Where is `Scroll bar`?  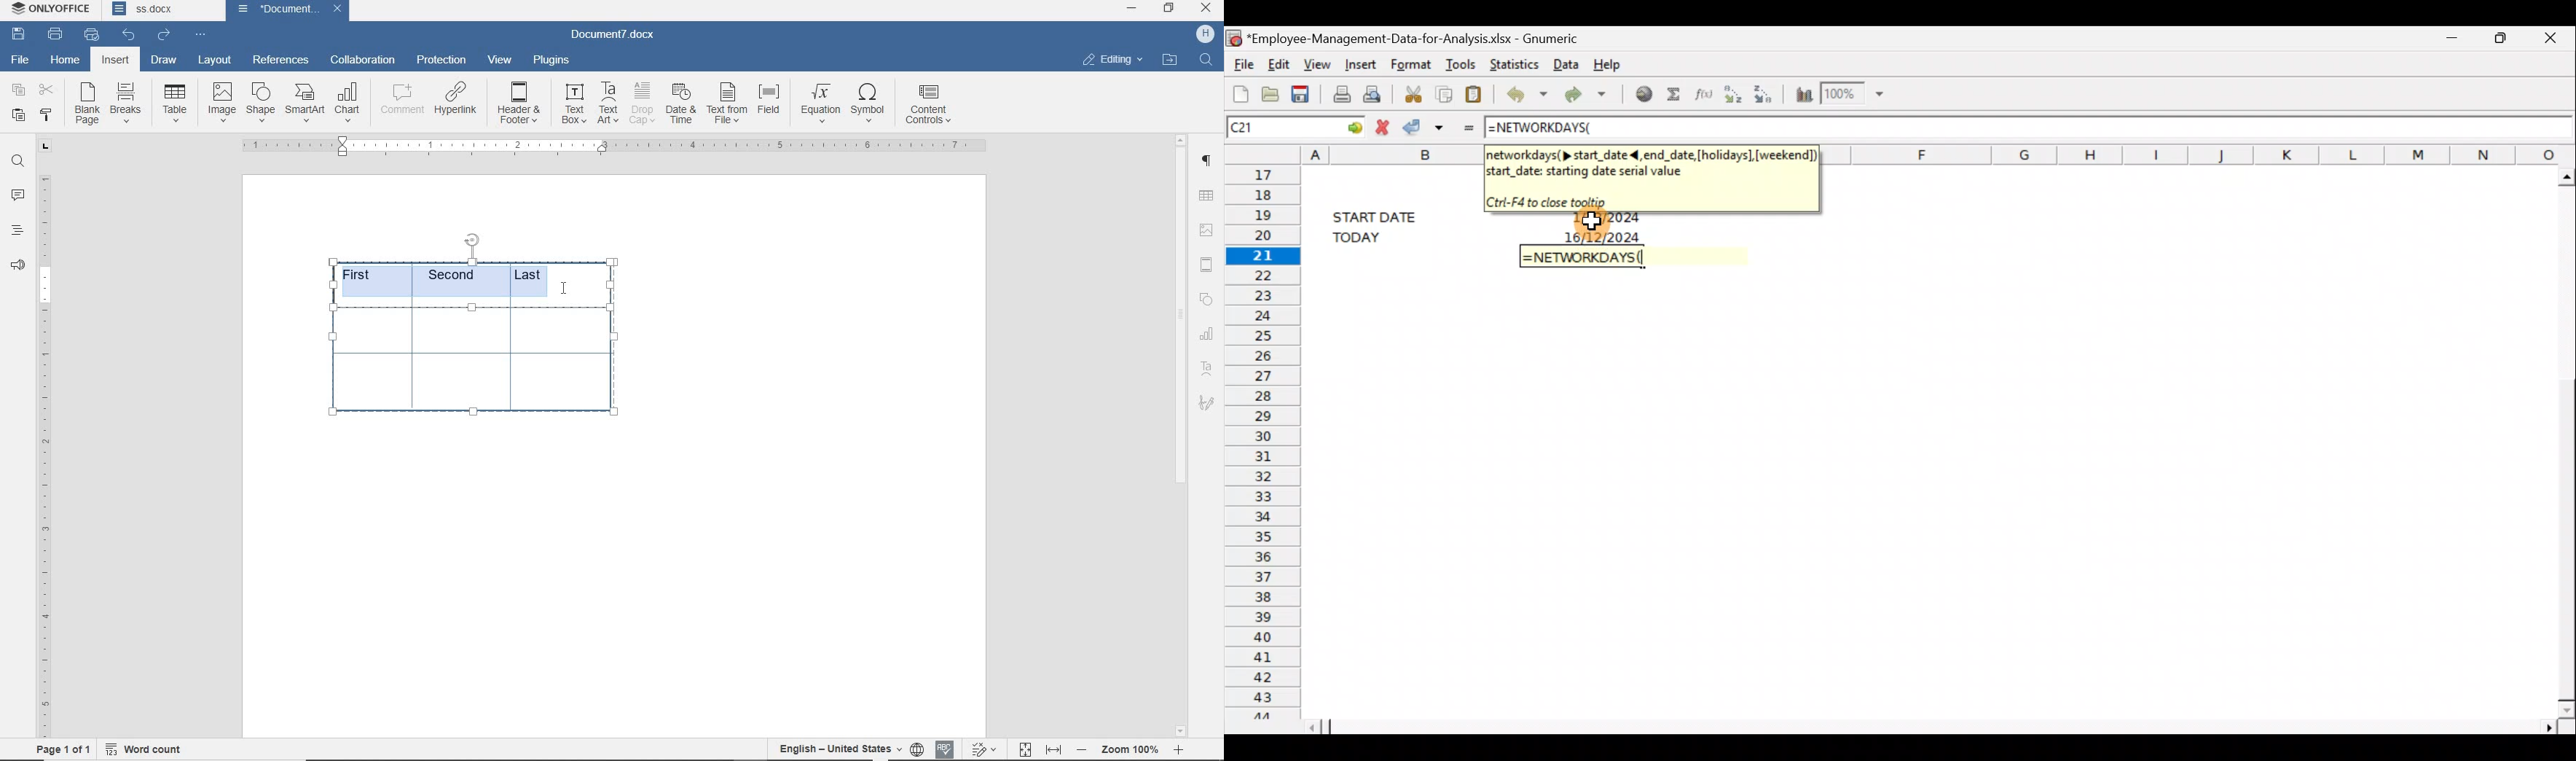
Scroll bar is located at coordinates (2561, 439).